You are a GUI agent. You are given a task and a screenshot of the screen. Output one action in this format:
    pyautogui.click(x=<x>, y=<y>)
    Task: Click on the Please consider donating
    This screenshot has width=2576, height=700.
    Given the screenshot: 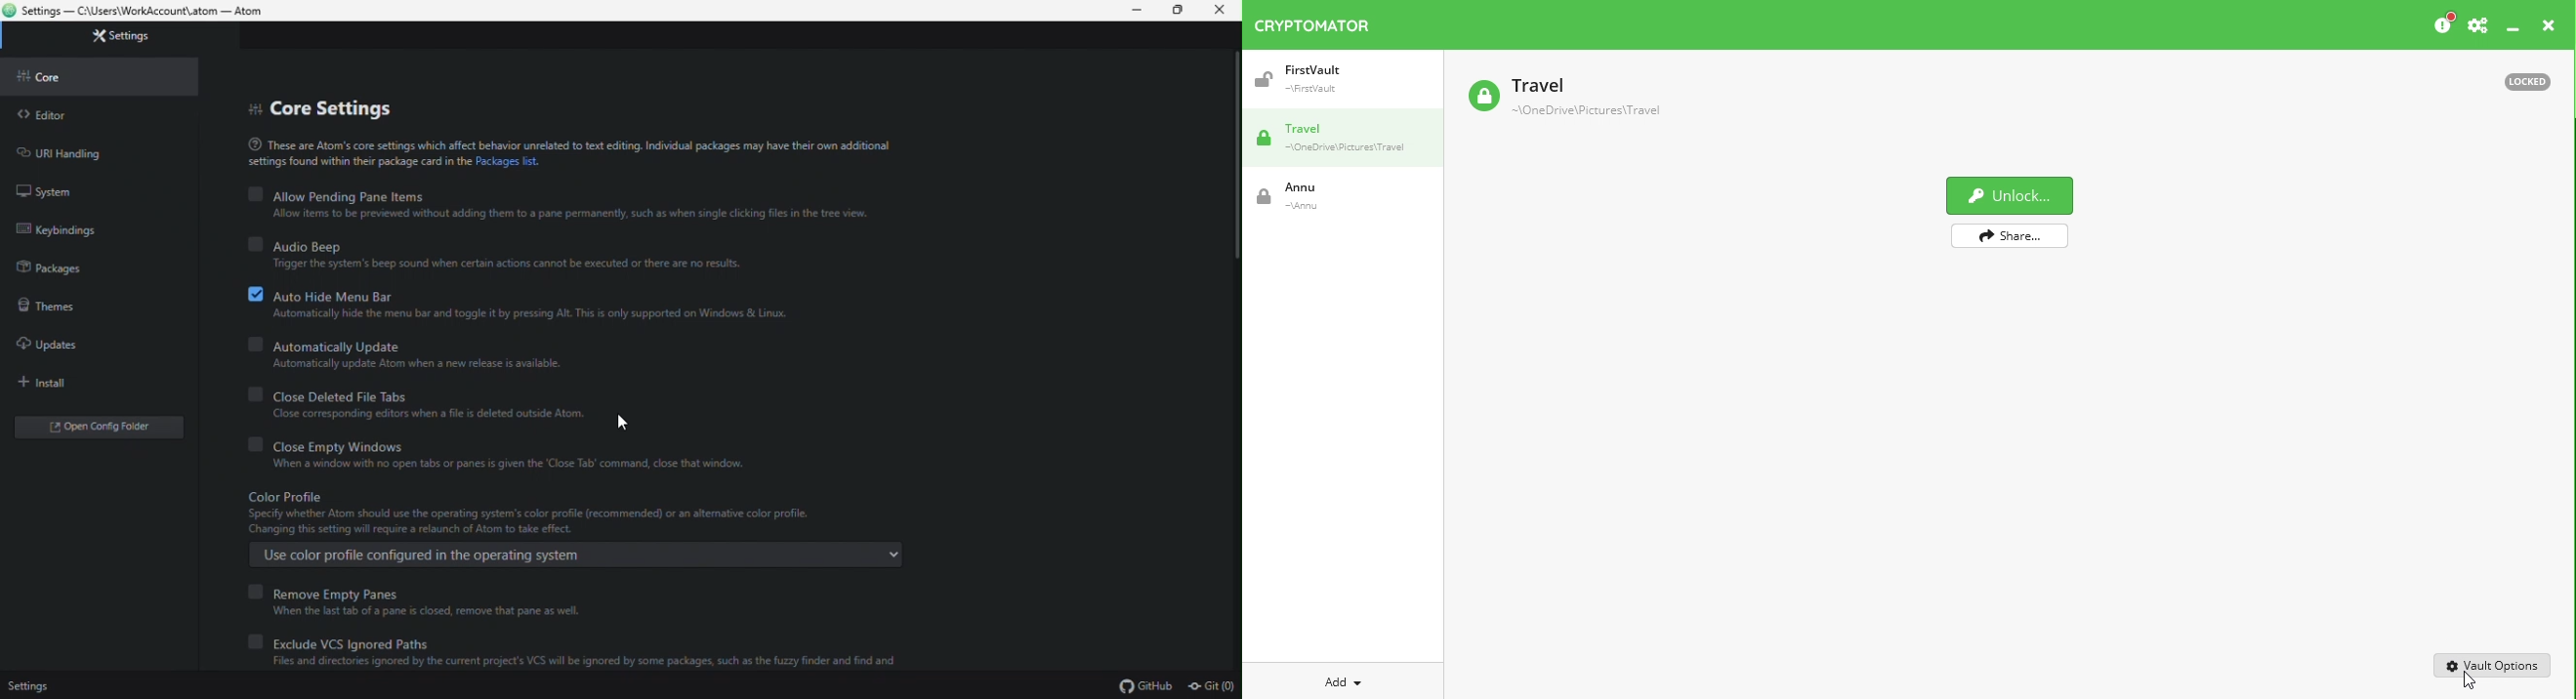 What is the action you would take?
    pyautogui.click(x=2442, y=24)
    